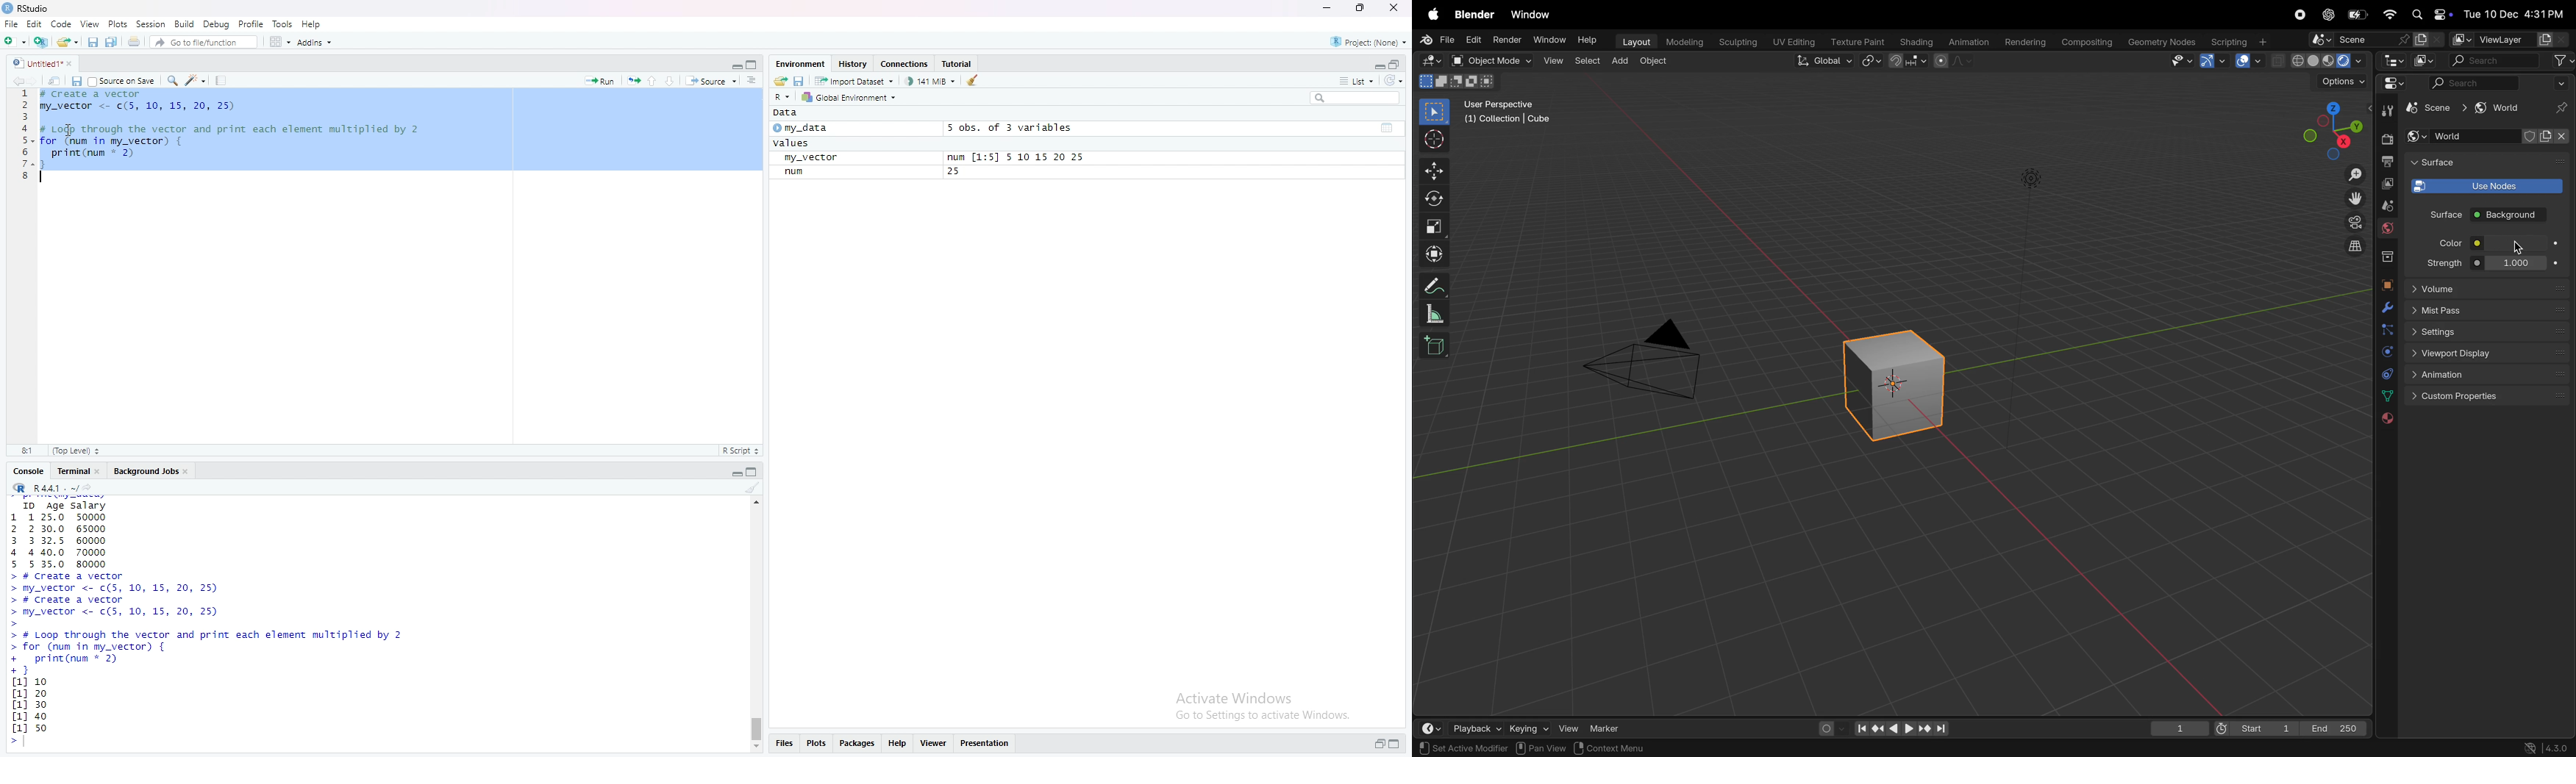 The width and height of the screenshot is (2576, 784). What do you see at coordinates (42, 177) in the screenshot?
I see `text cursor` at bounding box center [42, 177].